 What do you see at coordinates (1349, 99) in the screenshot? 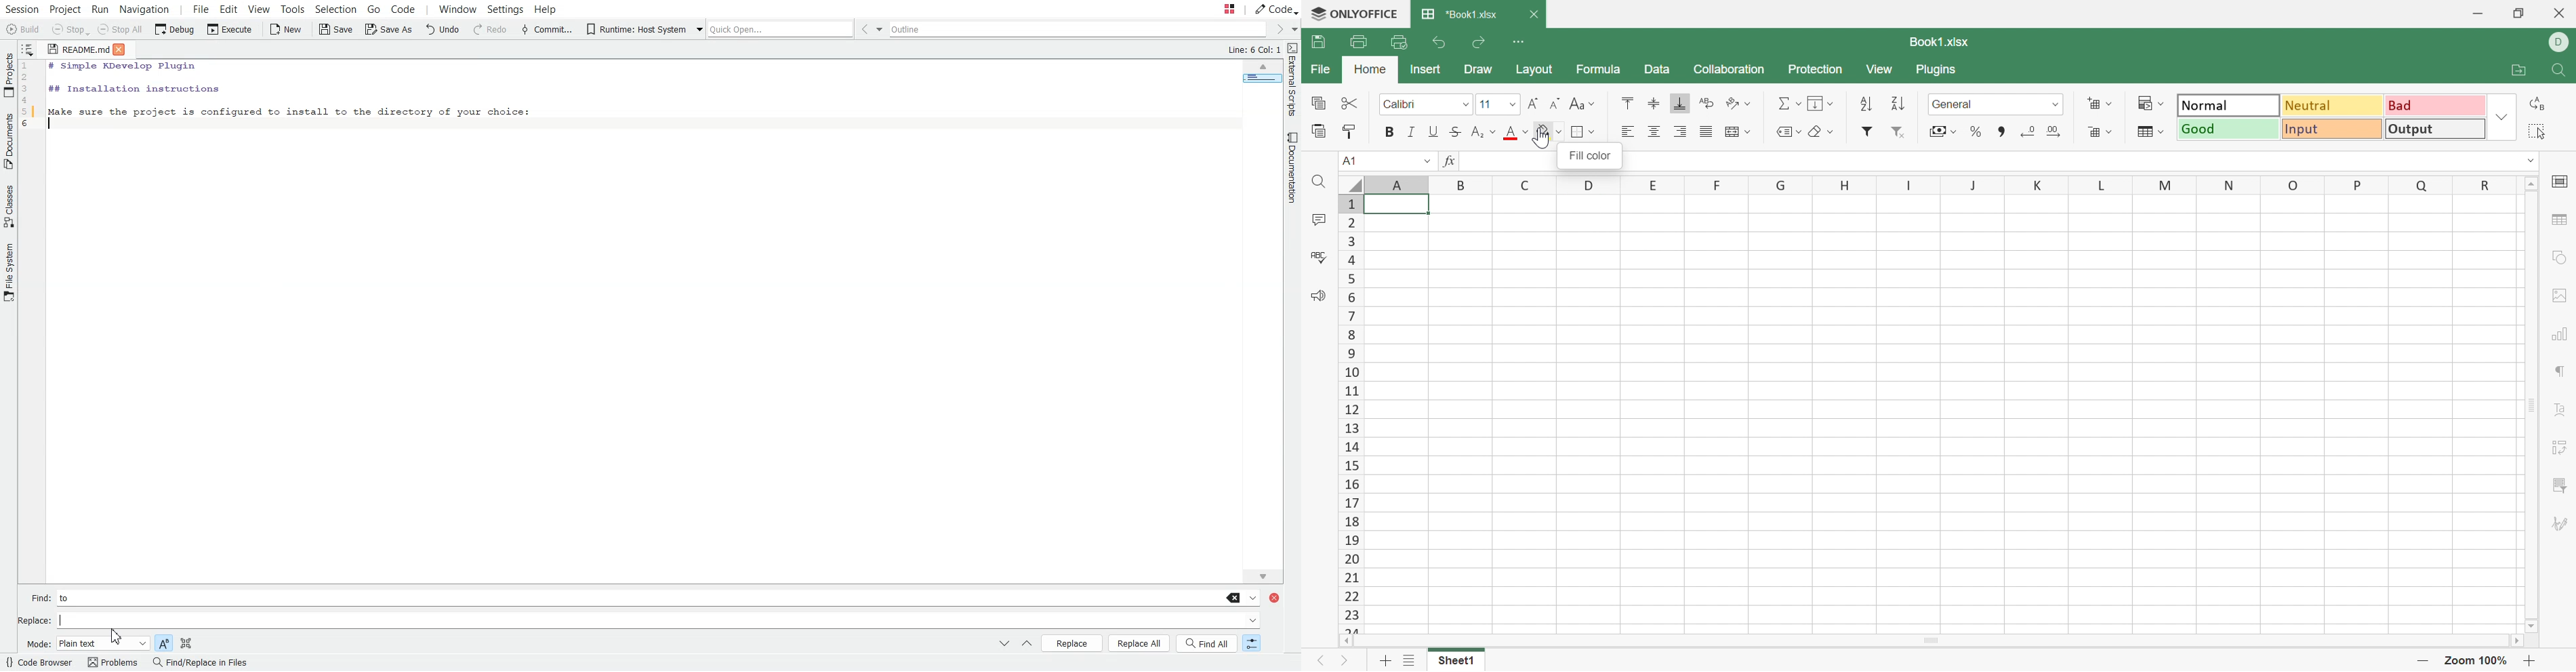
I see `Cut` at bounding box center [1349, 99].